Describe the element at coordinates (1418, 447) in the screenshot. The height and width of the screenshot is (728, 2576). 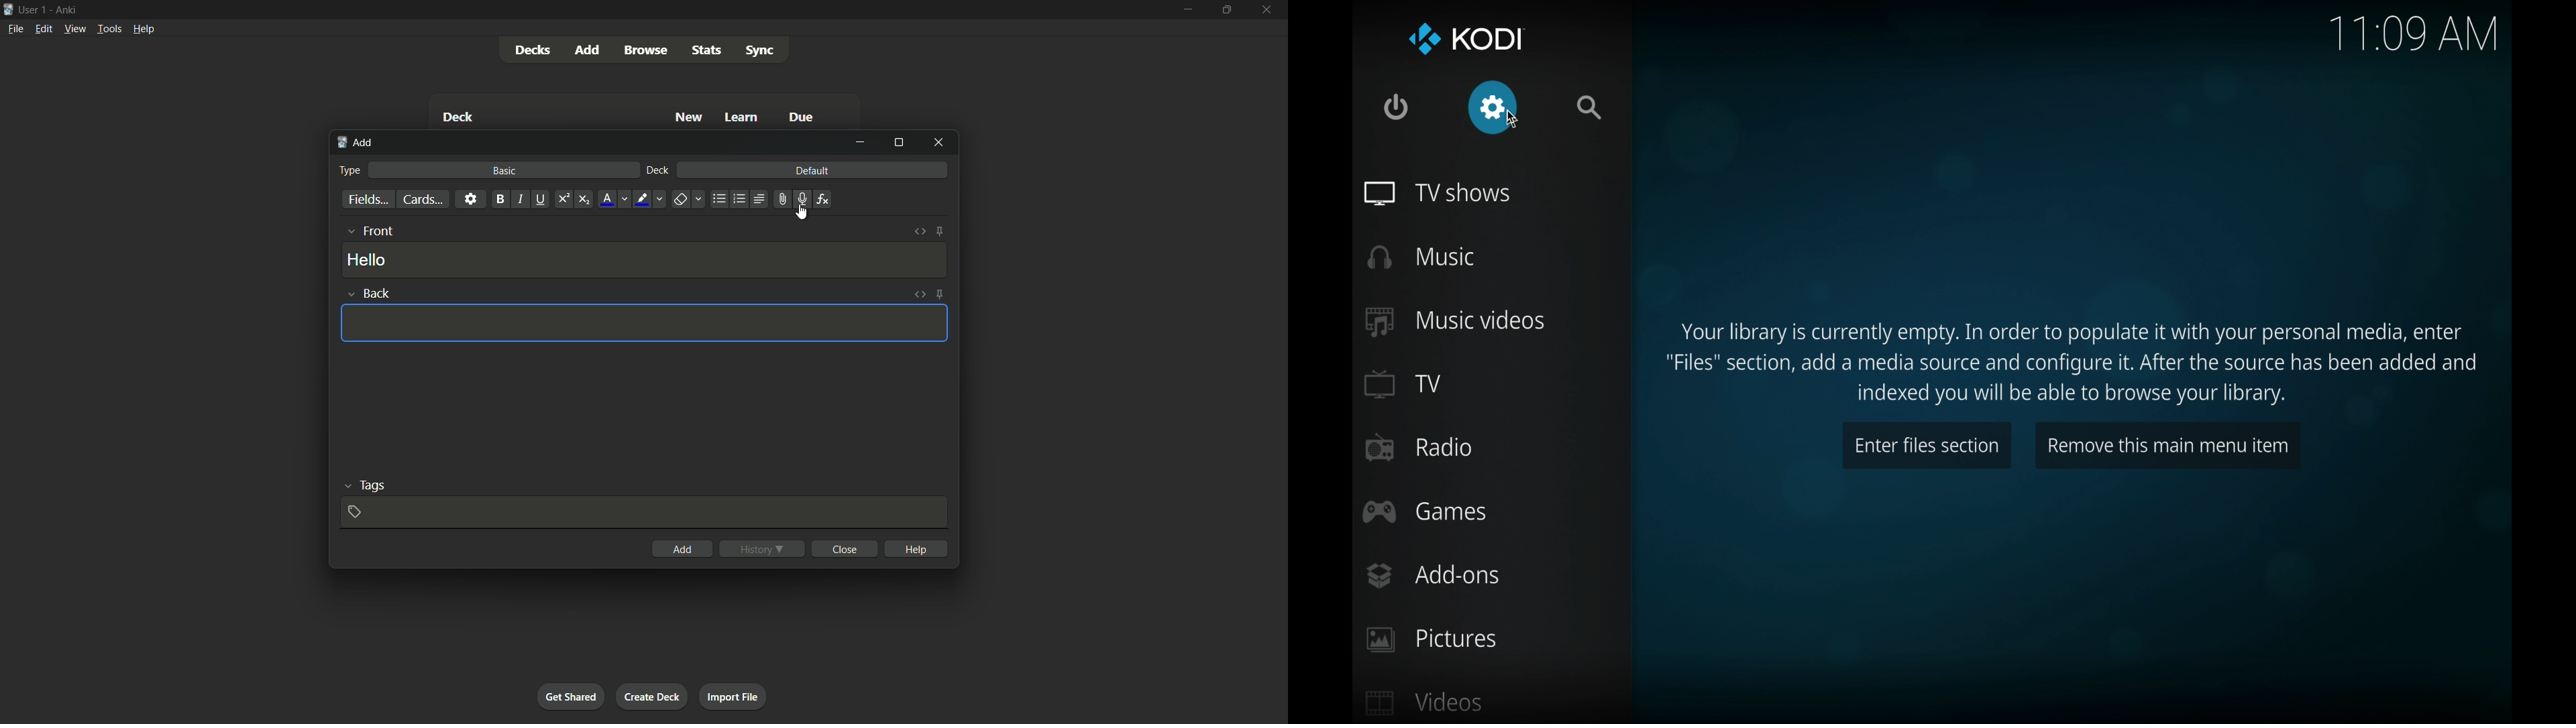
I see `radio` at that location.